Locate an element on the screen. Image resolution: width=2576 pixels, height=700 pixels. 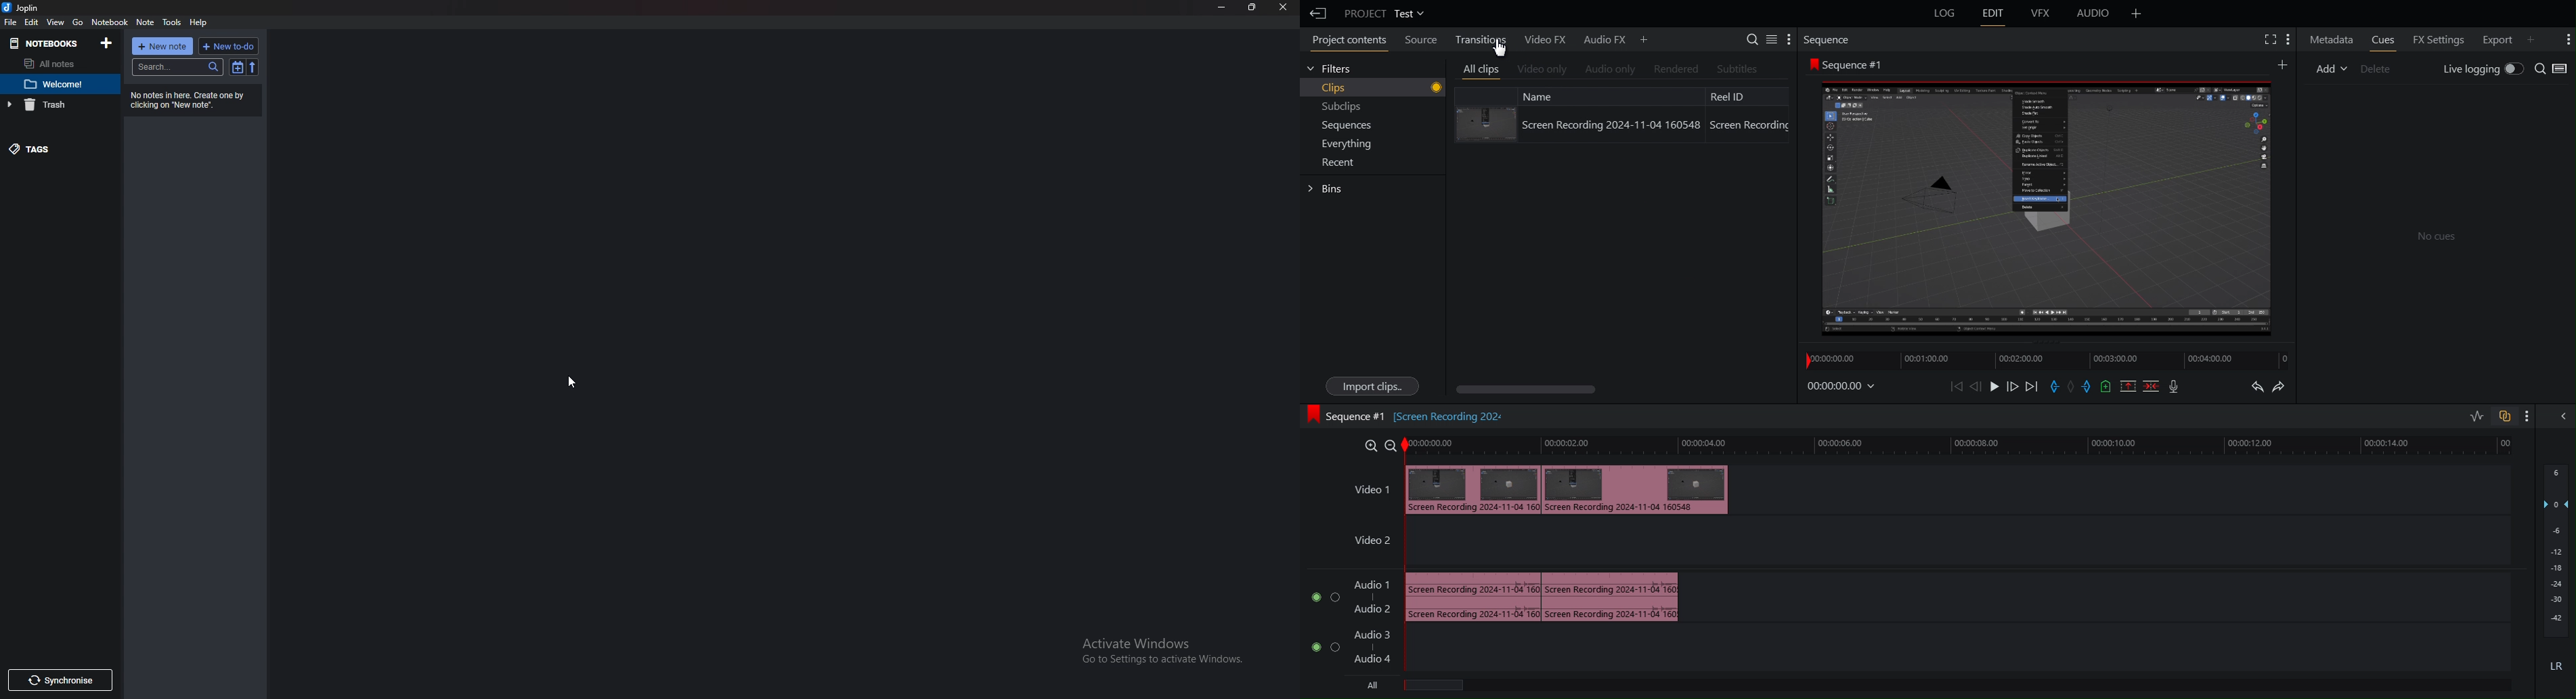
Cues is located at coordinates (2382, 39).